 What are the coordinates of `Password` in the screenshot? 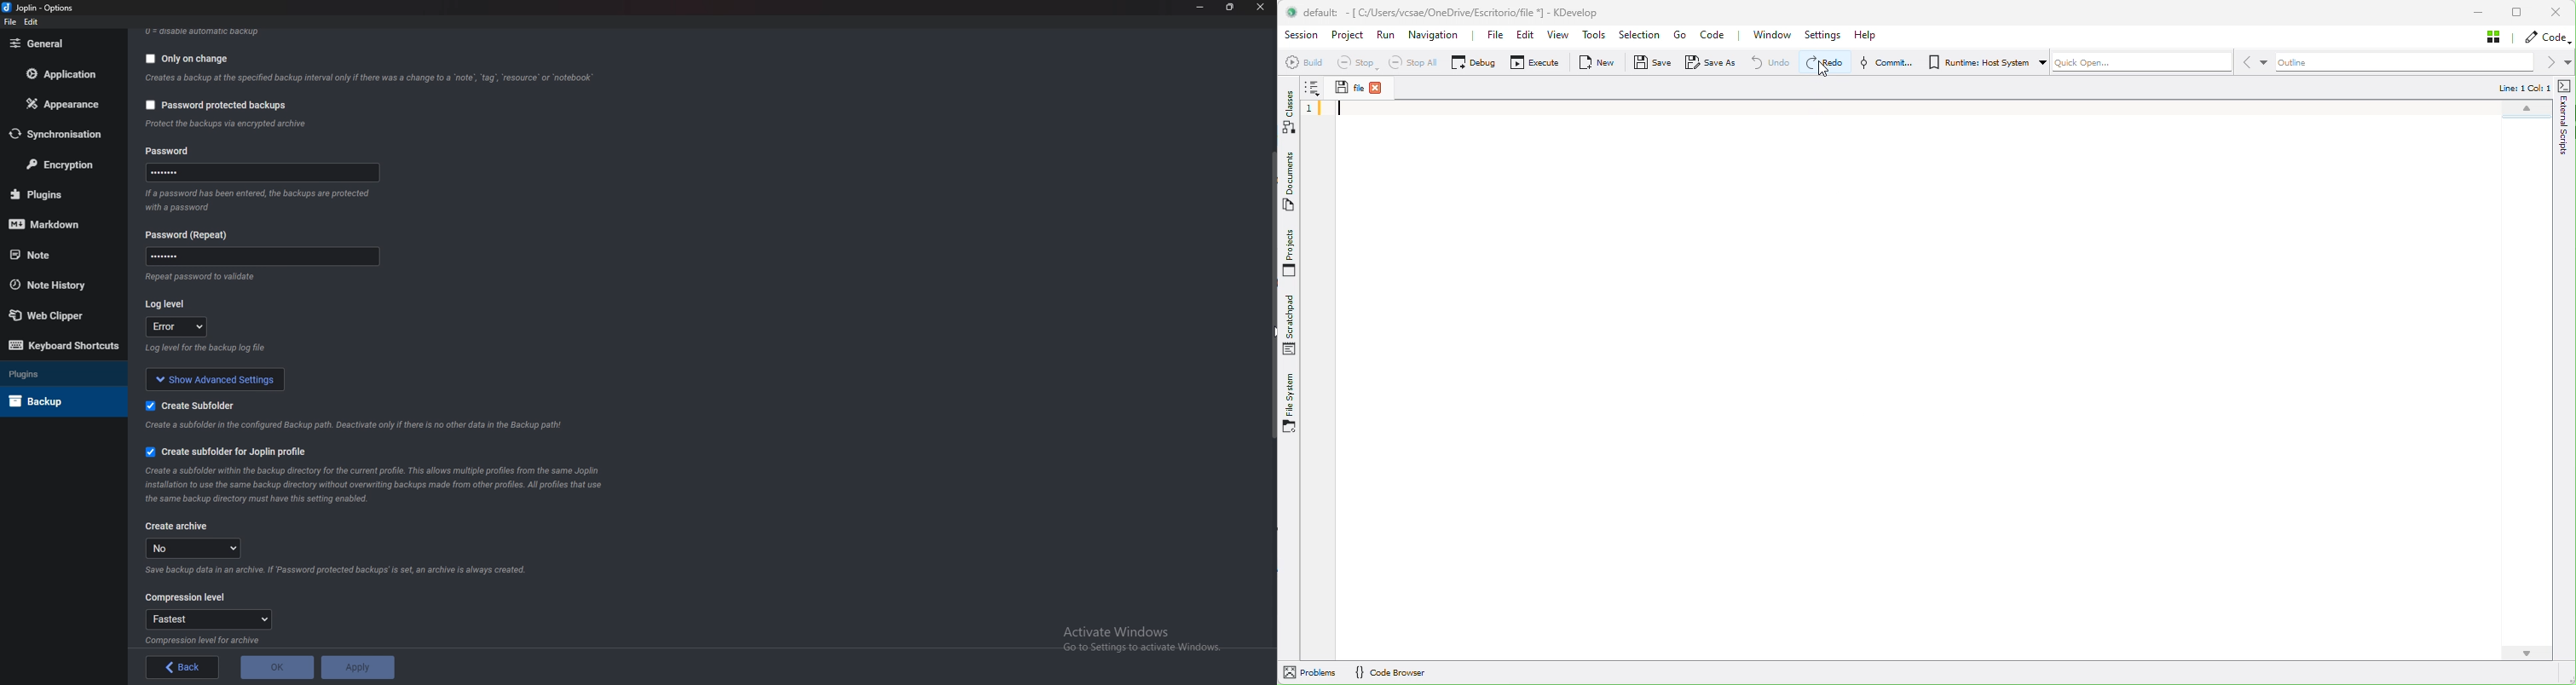 It's located at (189, 234).